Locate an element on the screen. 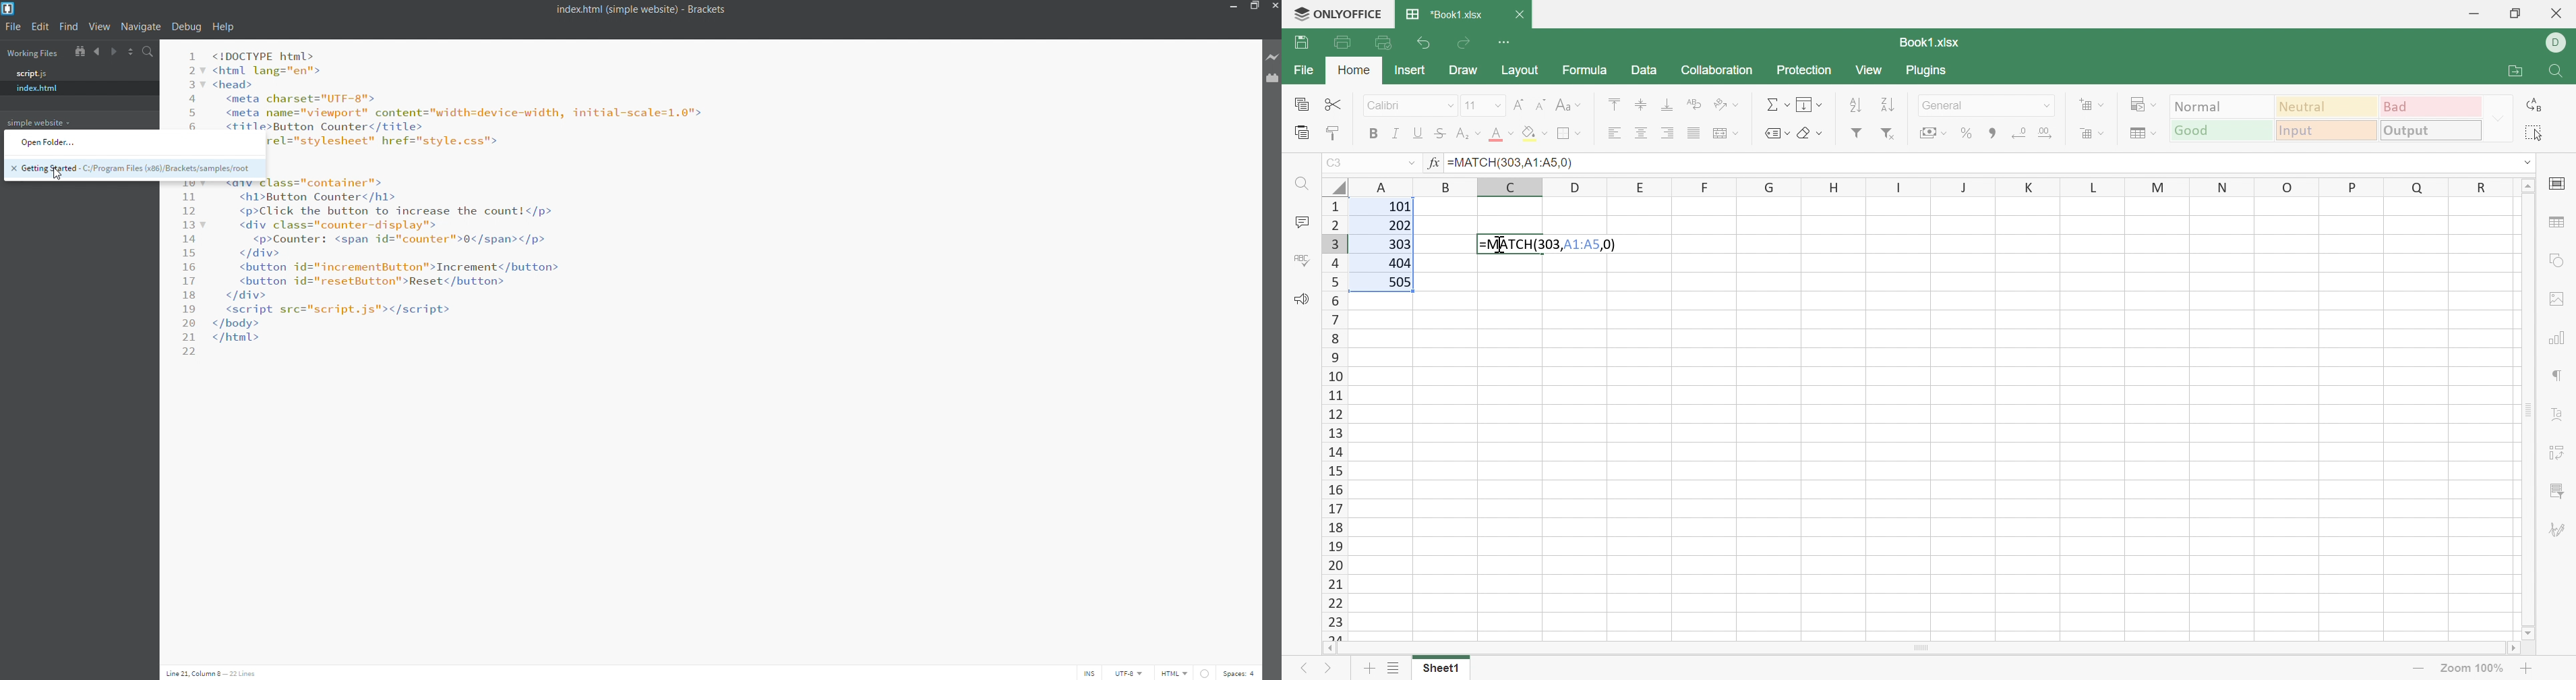 This screenshot has height=700, width=2576. Protection is located at coordinates (1803, 71).